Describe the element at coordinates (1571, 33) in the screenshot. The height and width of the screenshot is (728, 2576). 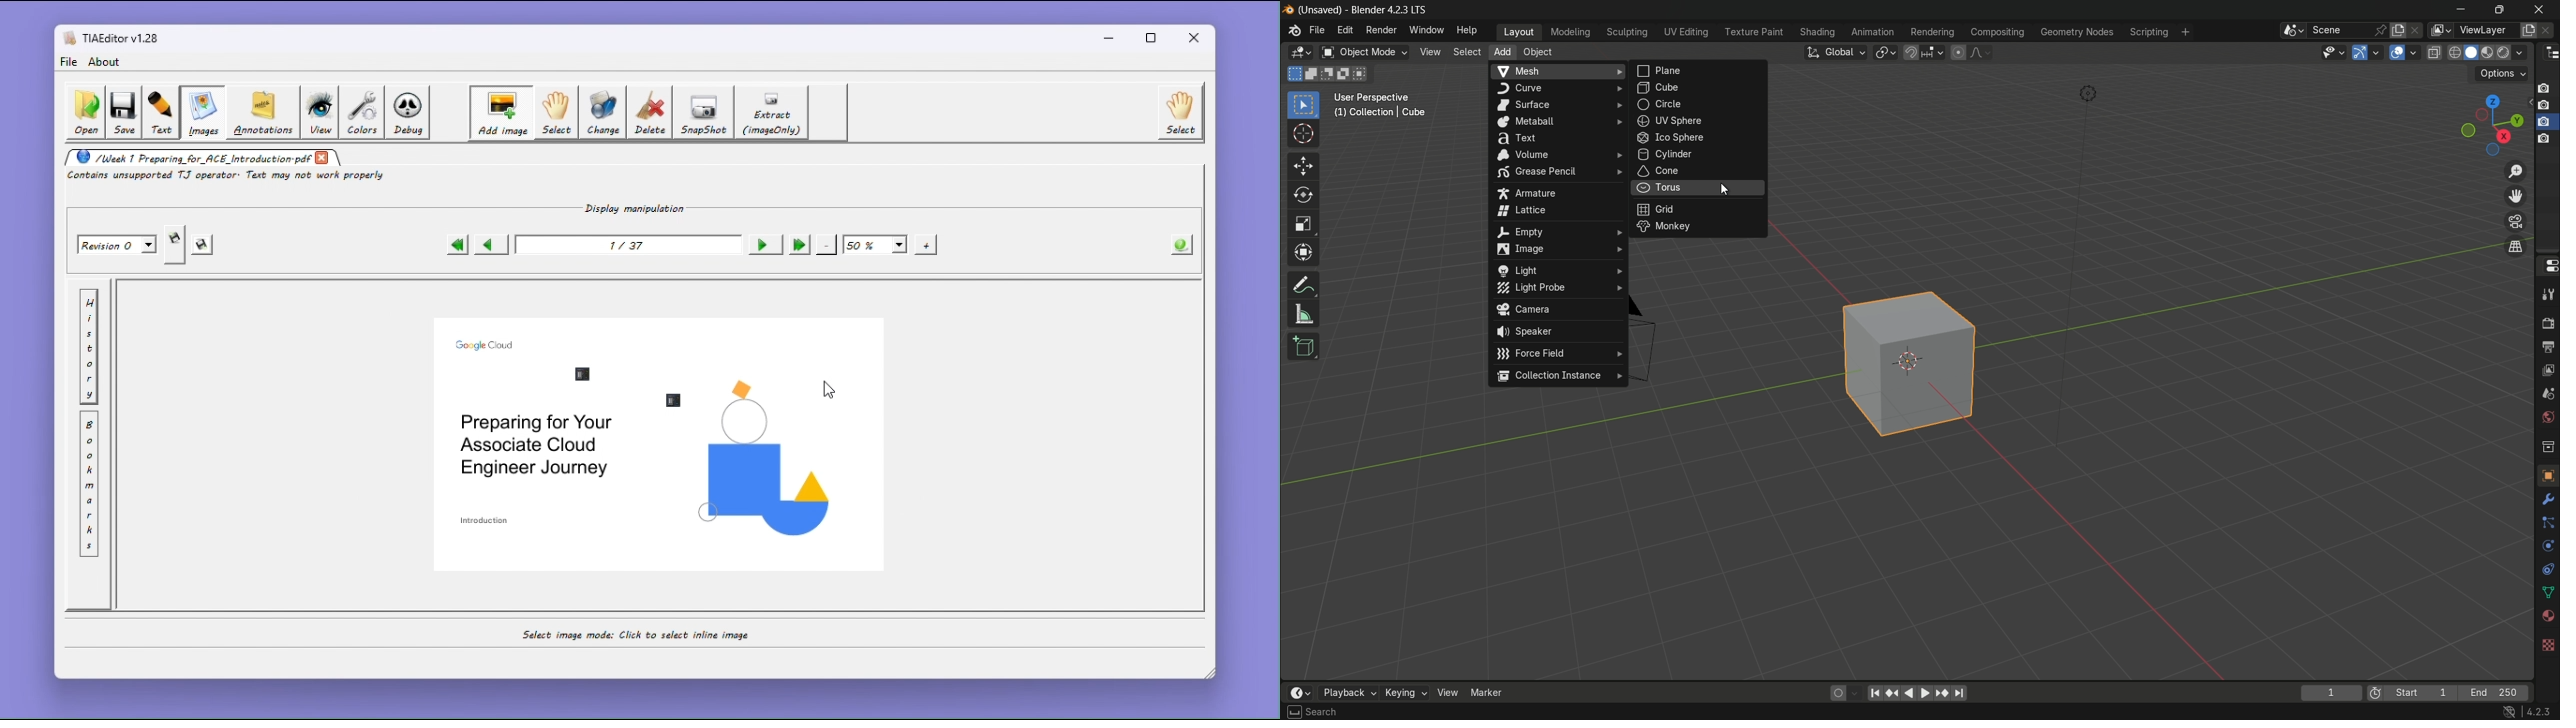
I see `modeling` at that location.